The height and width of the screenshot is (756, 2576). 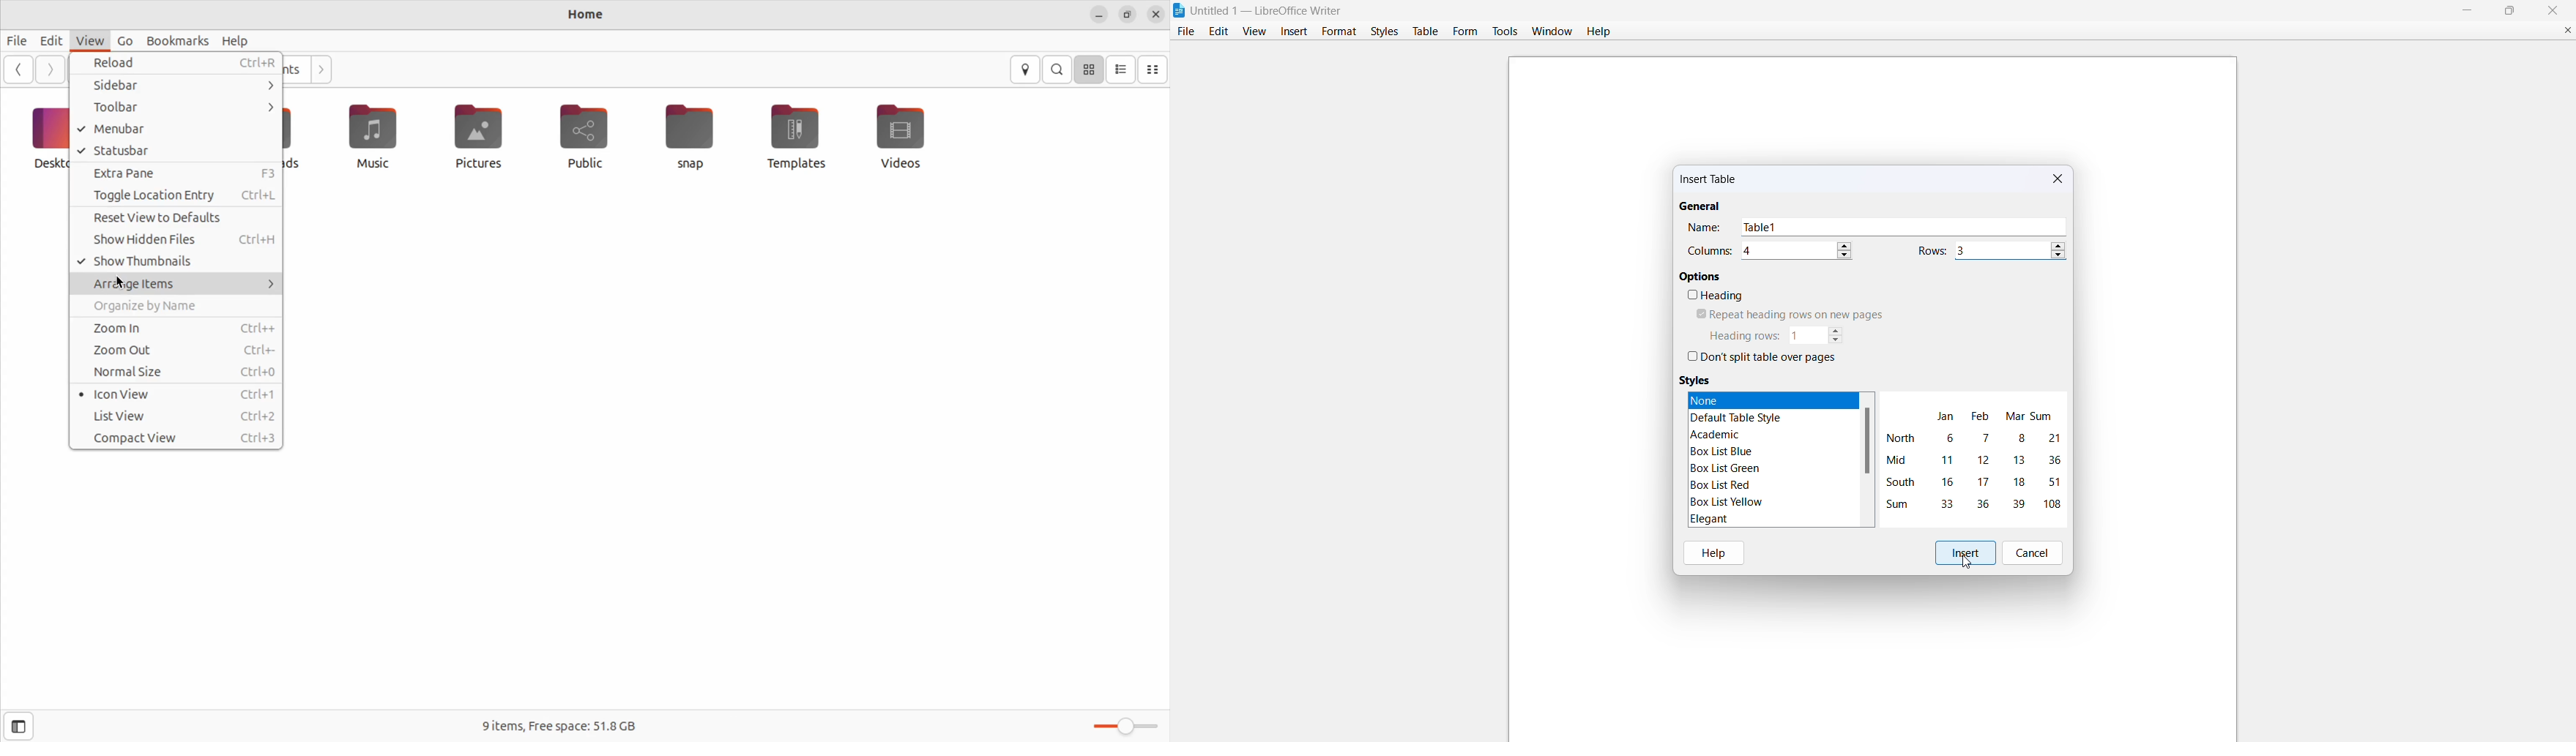 What do you see at coordinates (1710, 251) in the screenshot?
I see `columns` at bounding box center [1710, 251].